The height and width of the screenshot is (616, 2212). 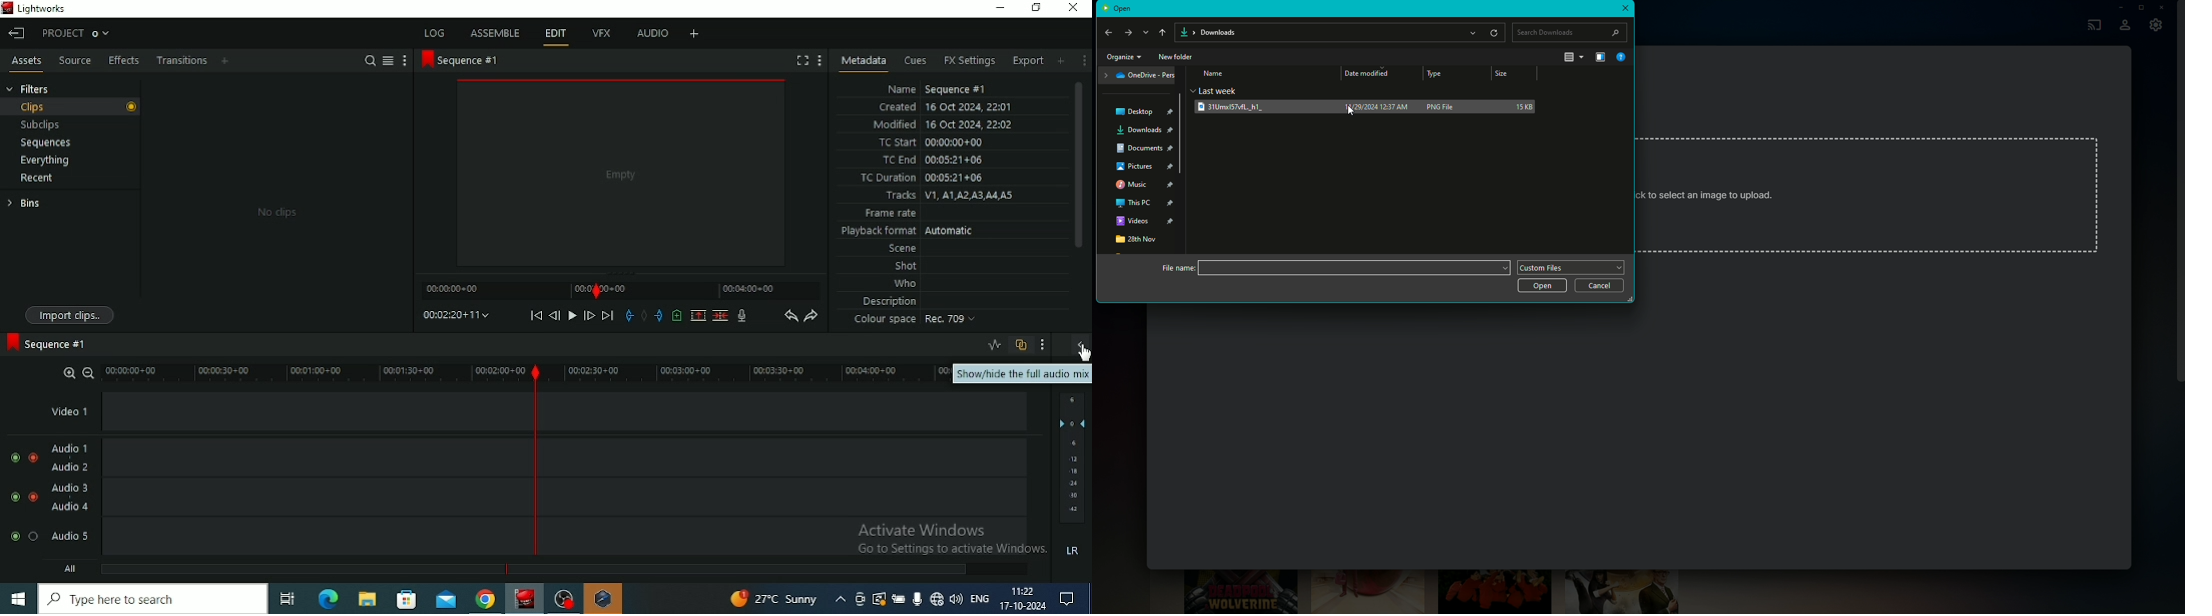 What do you see at coordinates (1037, 7) in the screenshot?
I see `Restore down` at bounding box center [1037, 7].